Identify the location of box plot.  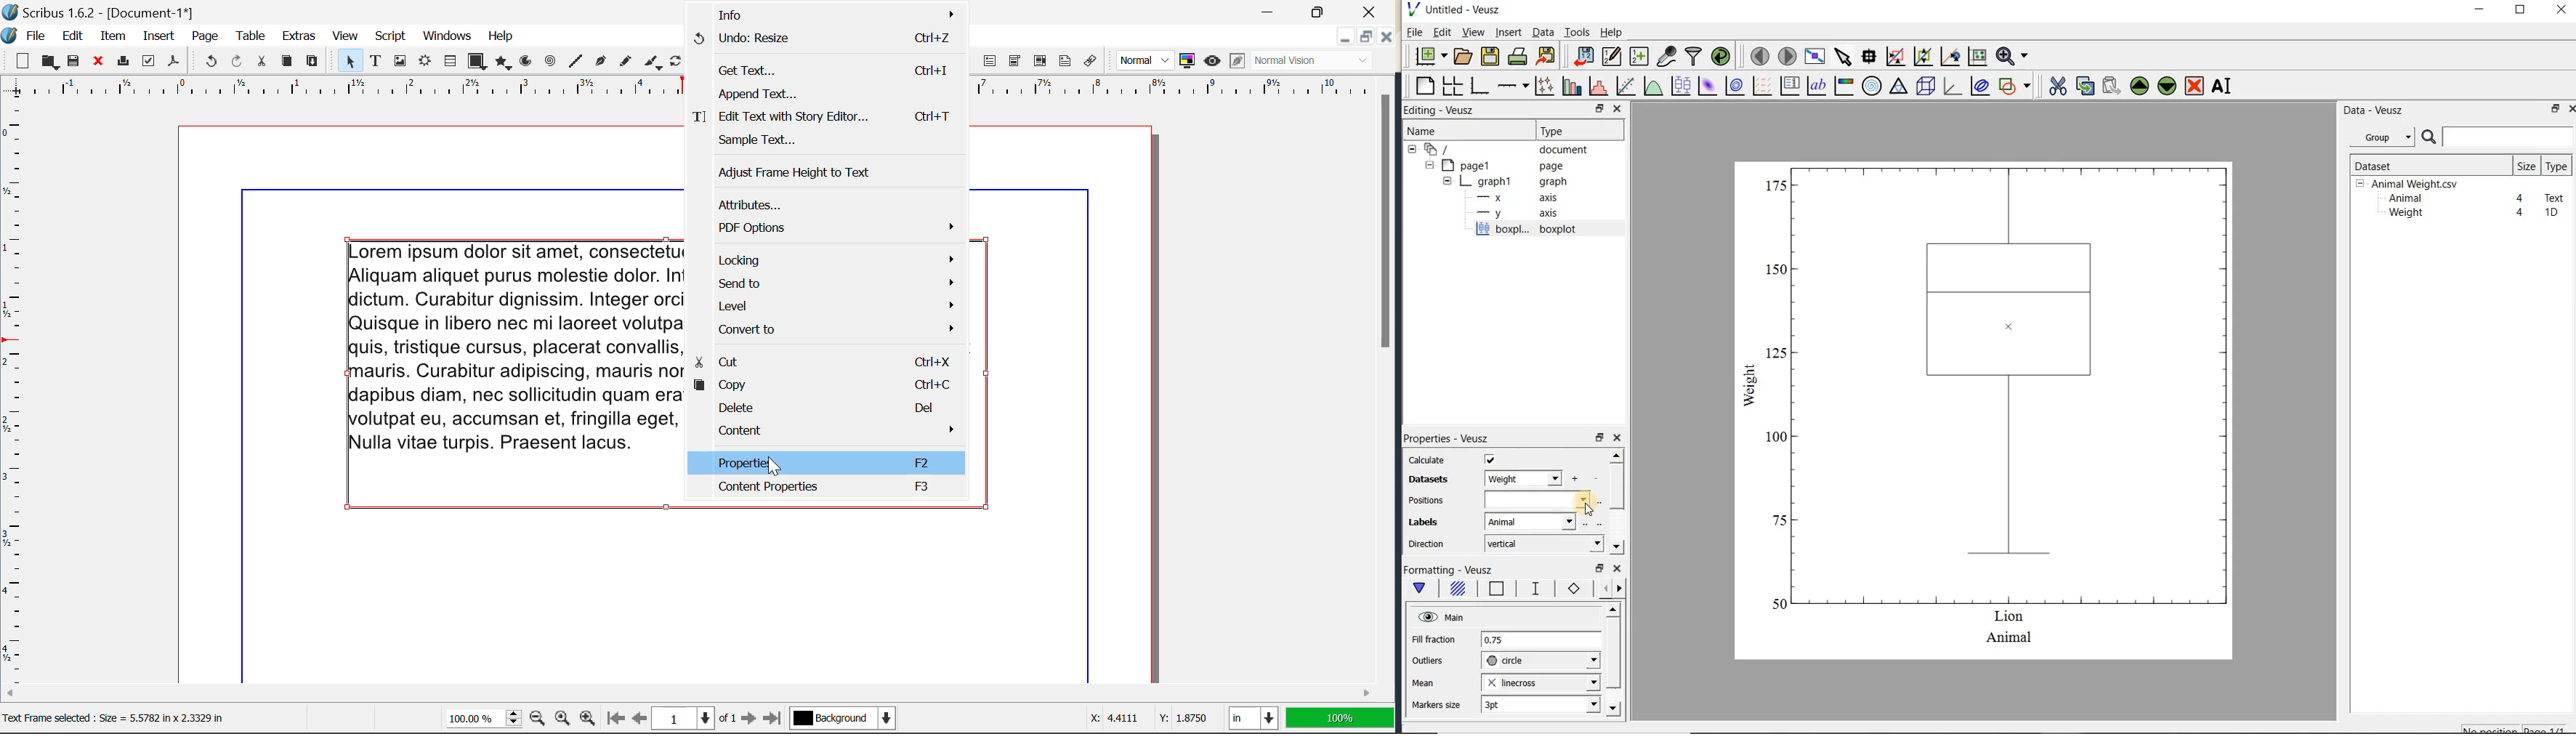
(1986, 409).